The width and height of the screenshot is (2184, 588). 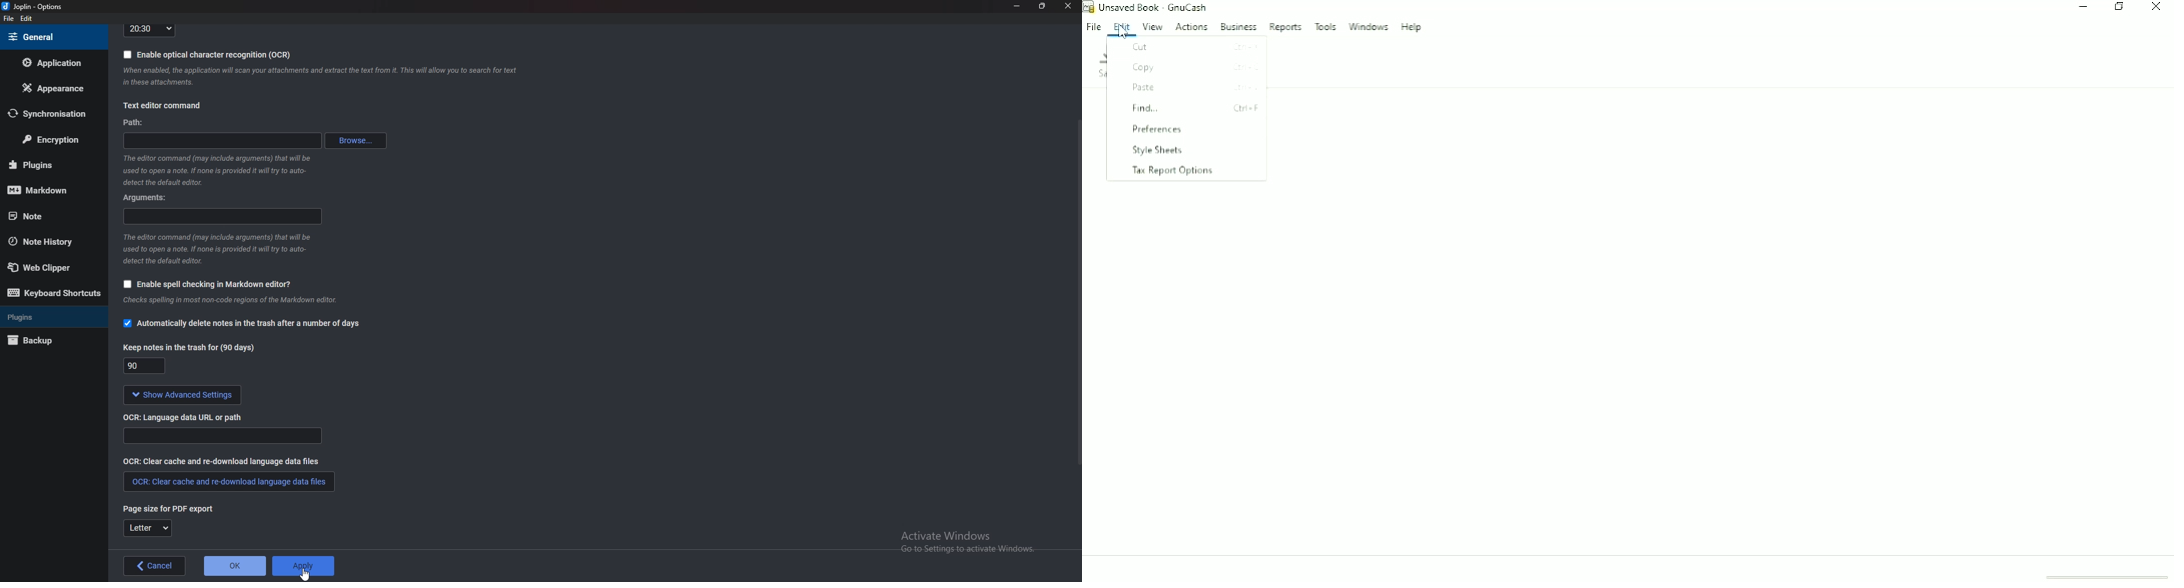 I want to click on Edit, so click(x=26, y=19).